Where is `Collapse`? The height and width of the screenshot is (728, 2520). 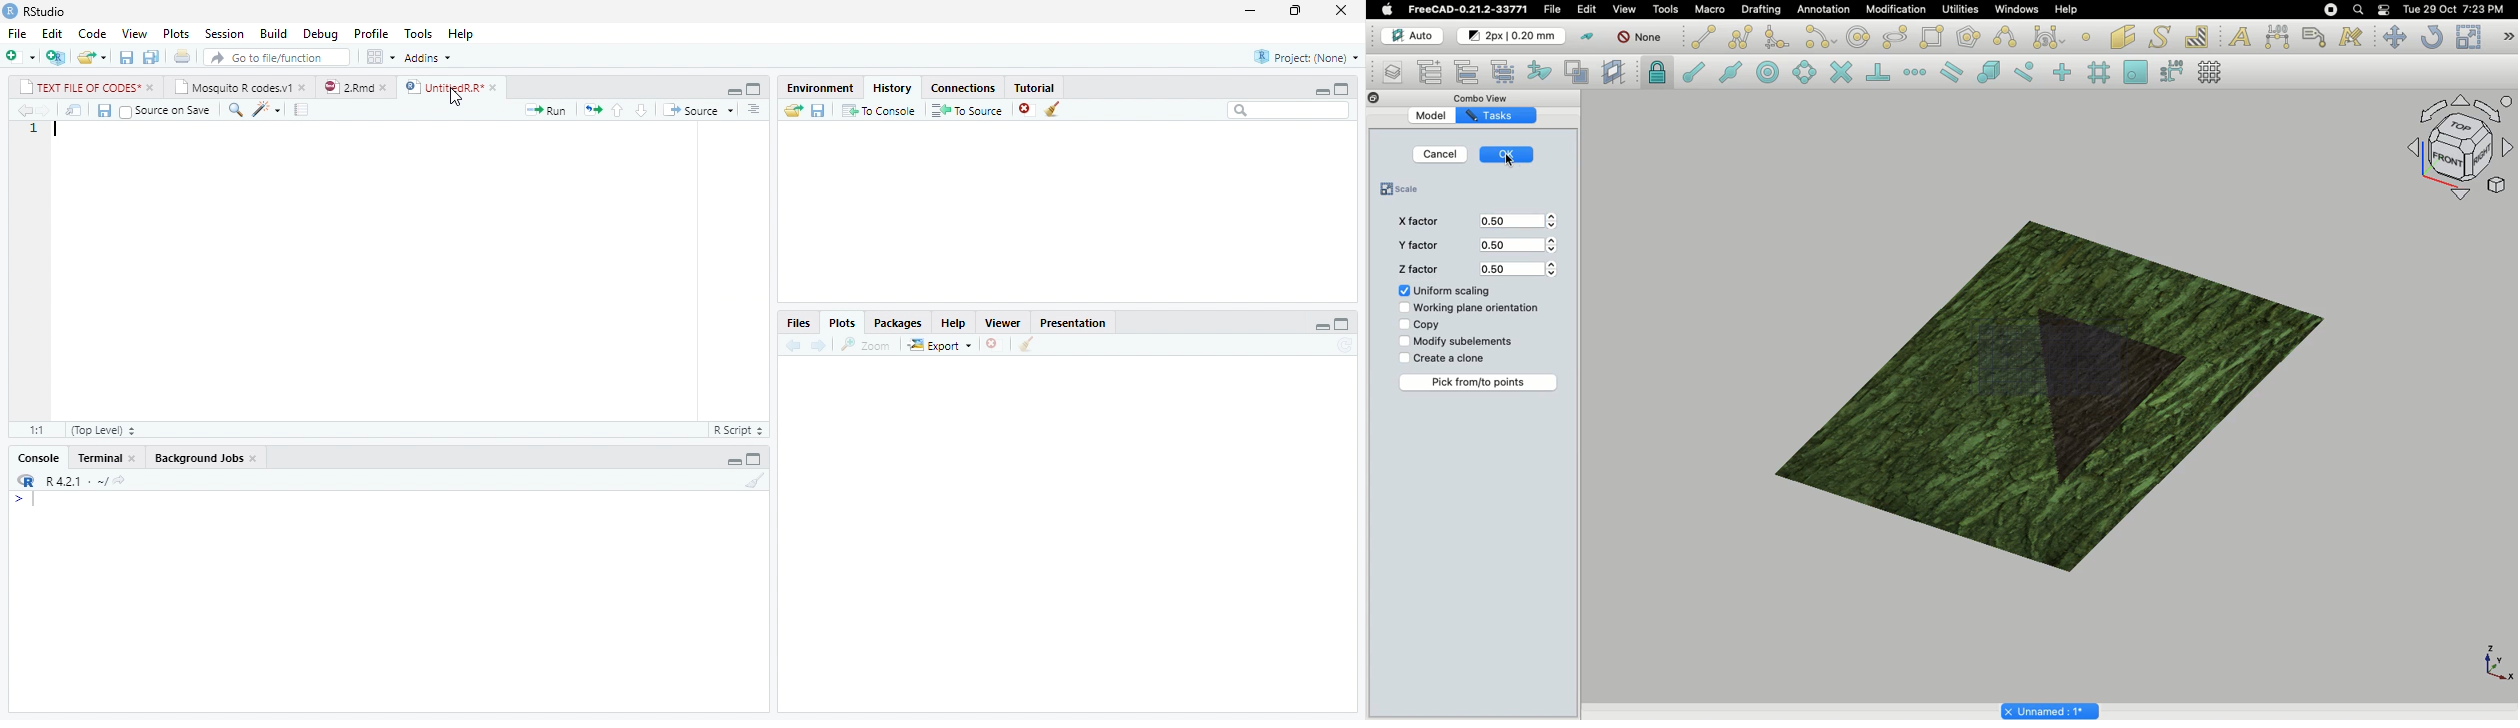 Collapse is located at coordinates (1388, 98).